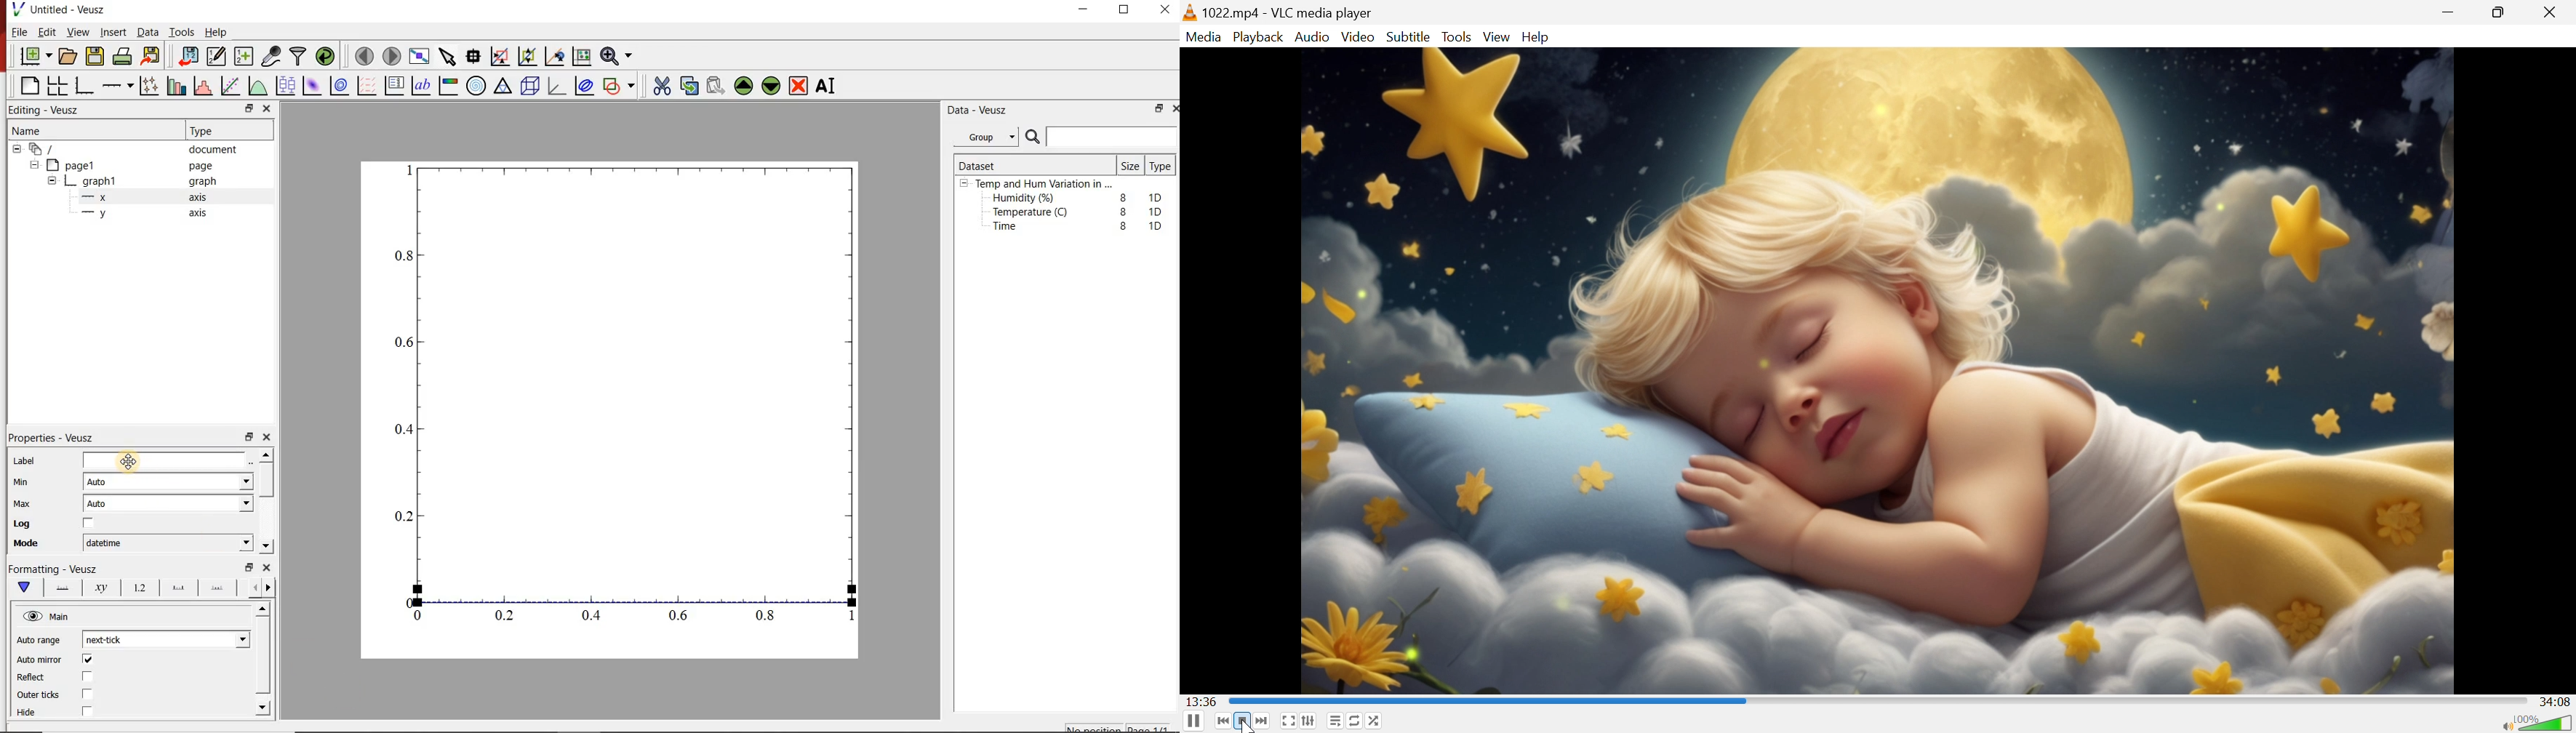 This screenshot has width=2576, height=756. What do you see at coordinates (114, 639) in the screenshot?
I see `next-tick` at bounding box center [114, 639].